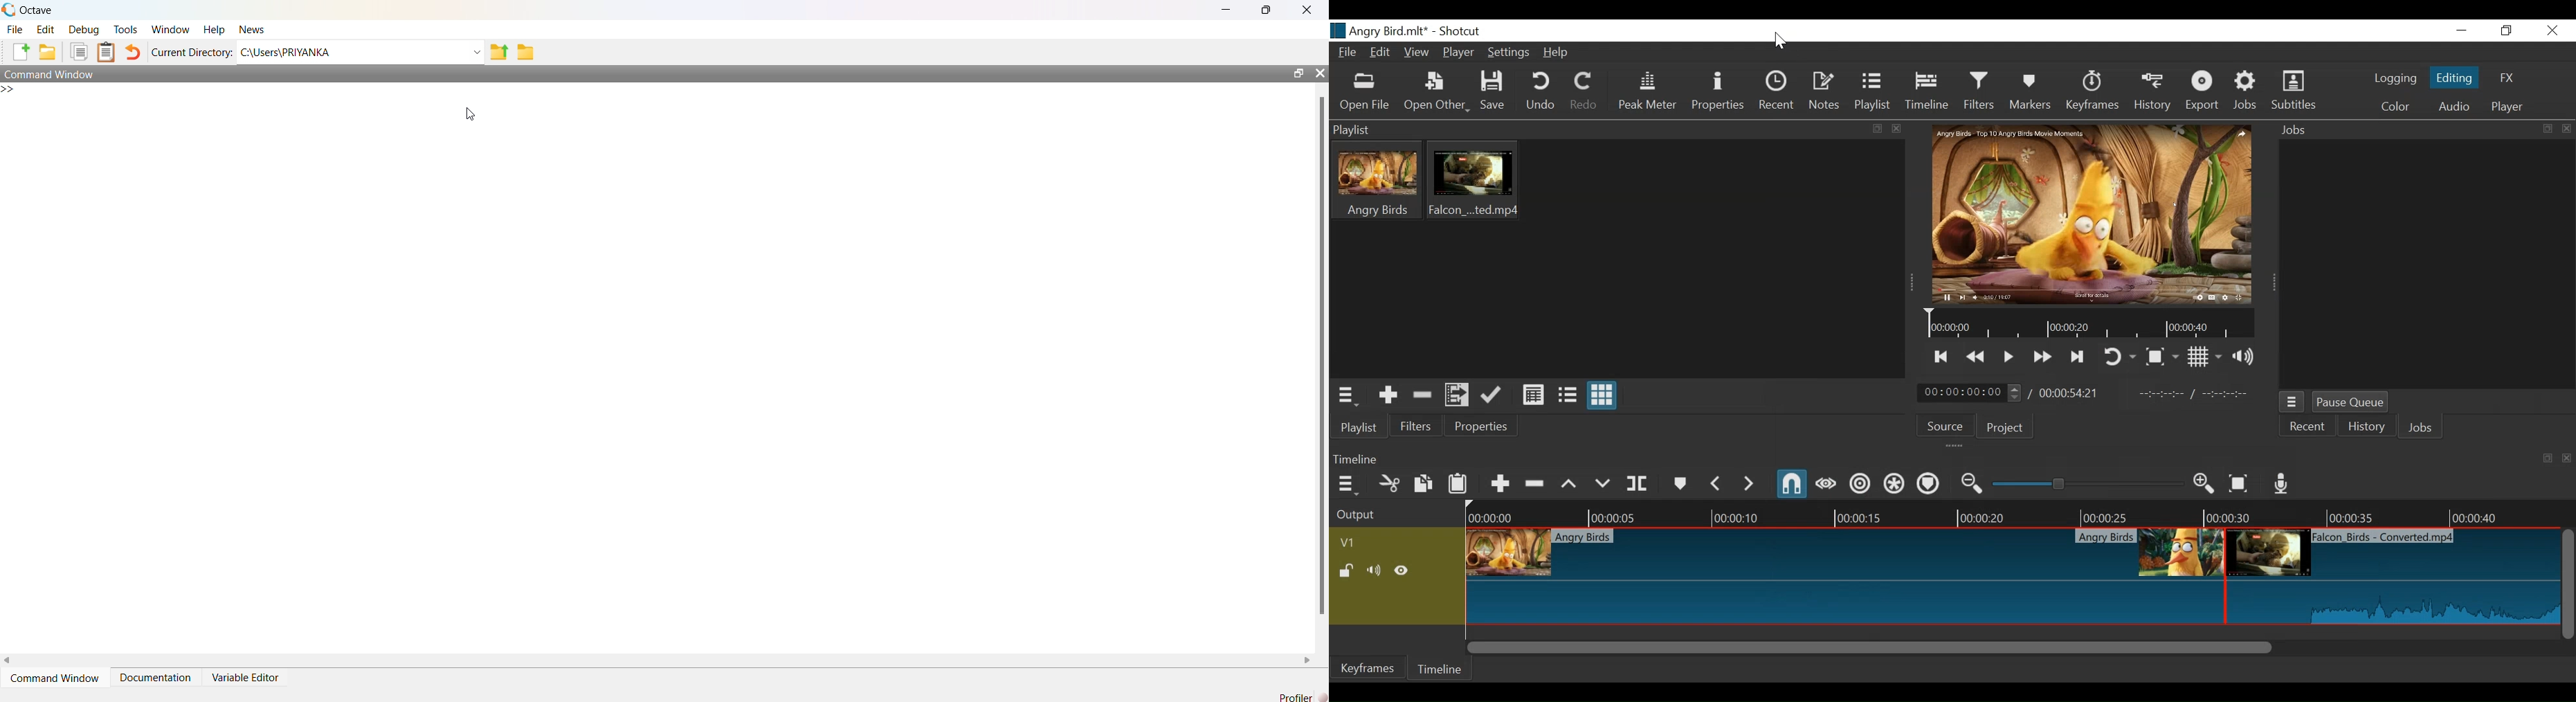 This screenshot has height=728, width=2576. I want to click on close, so click(1319, 72).